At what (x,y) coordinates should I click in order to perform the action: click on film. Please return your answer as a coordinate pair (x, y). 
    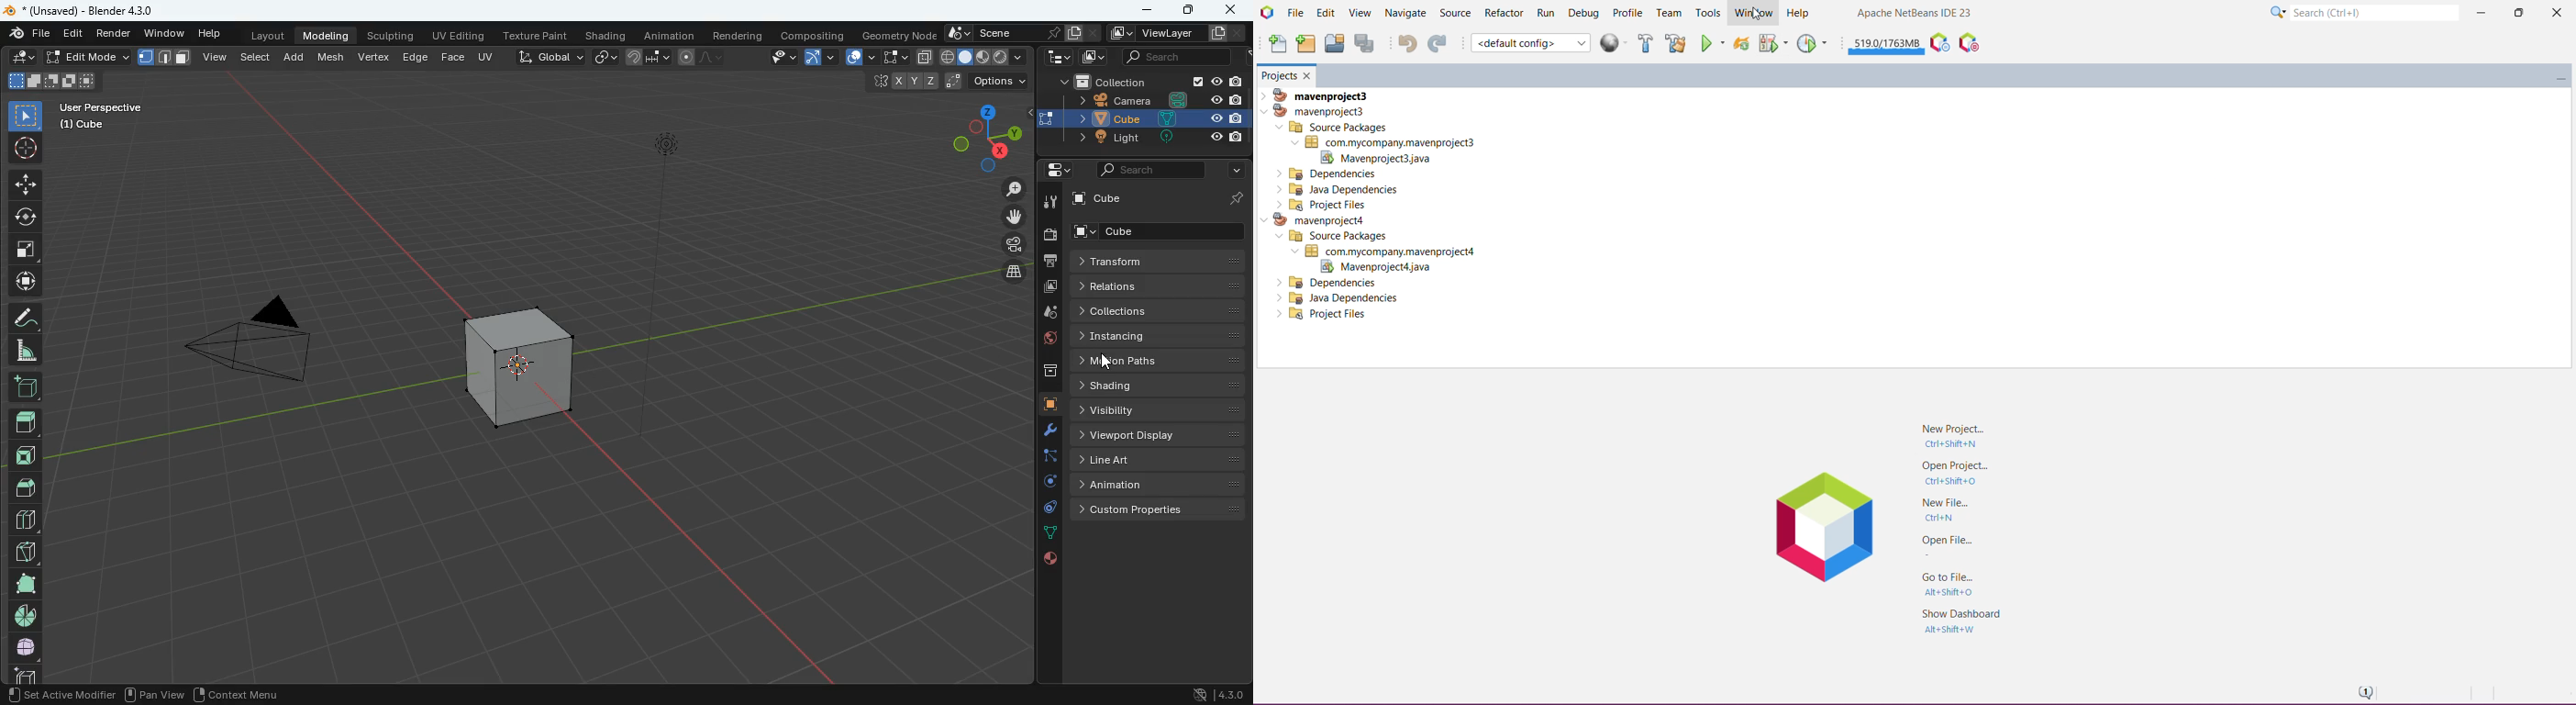
    Looking at the image, I should click on (1009, 246).